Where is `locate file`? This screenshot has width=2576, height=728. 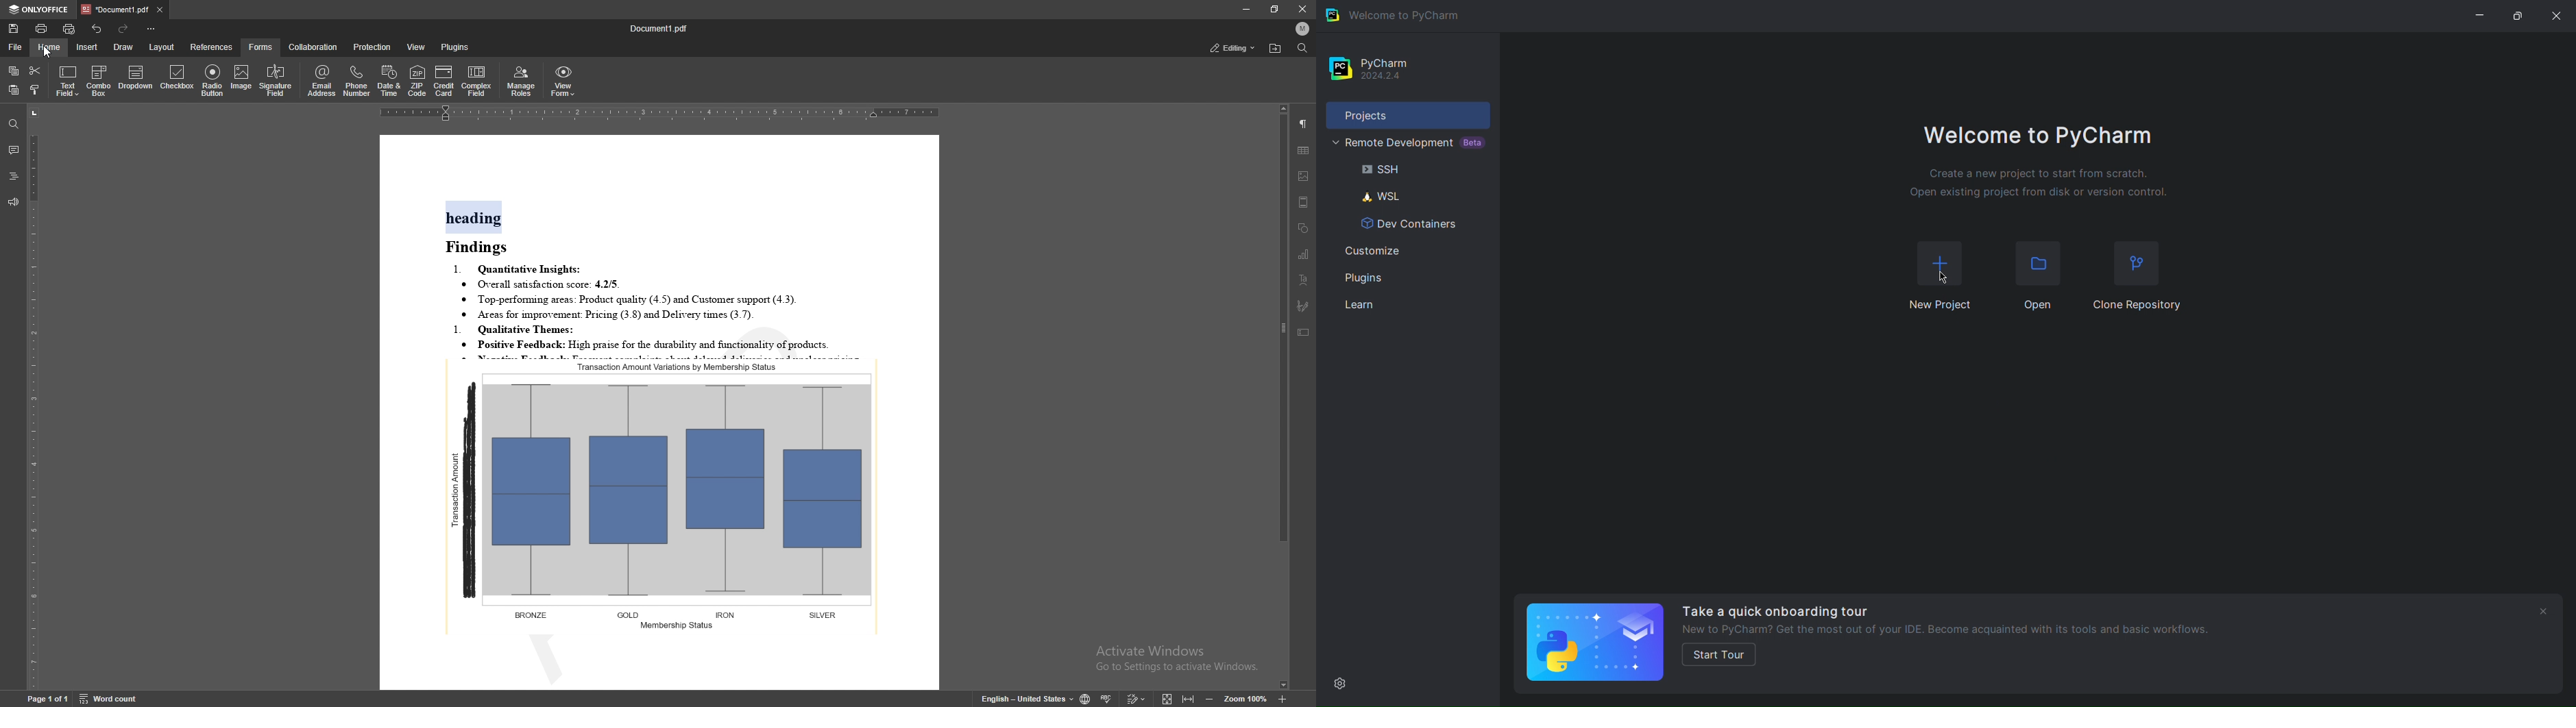
locate file is located at coordinates (1275, 49).